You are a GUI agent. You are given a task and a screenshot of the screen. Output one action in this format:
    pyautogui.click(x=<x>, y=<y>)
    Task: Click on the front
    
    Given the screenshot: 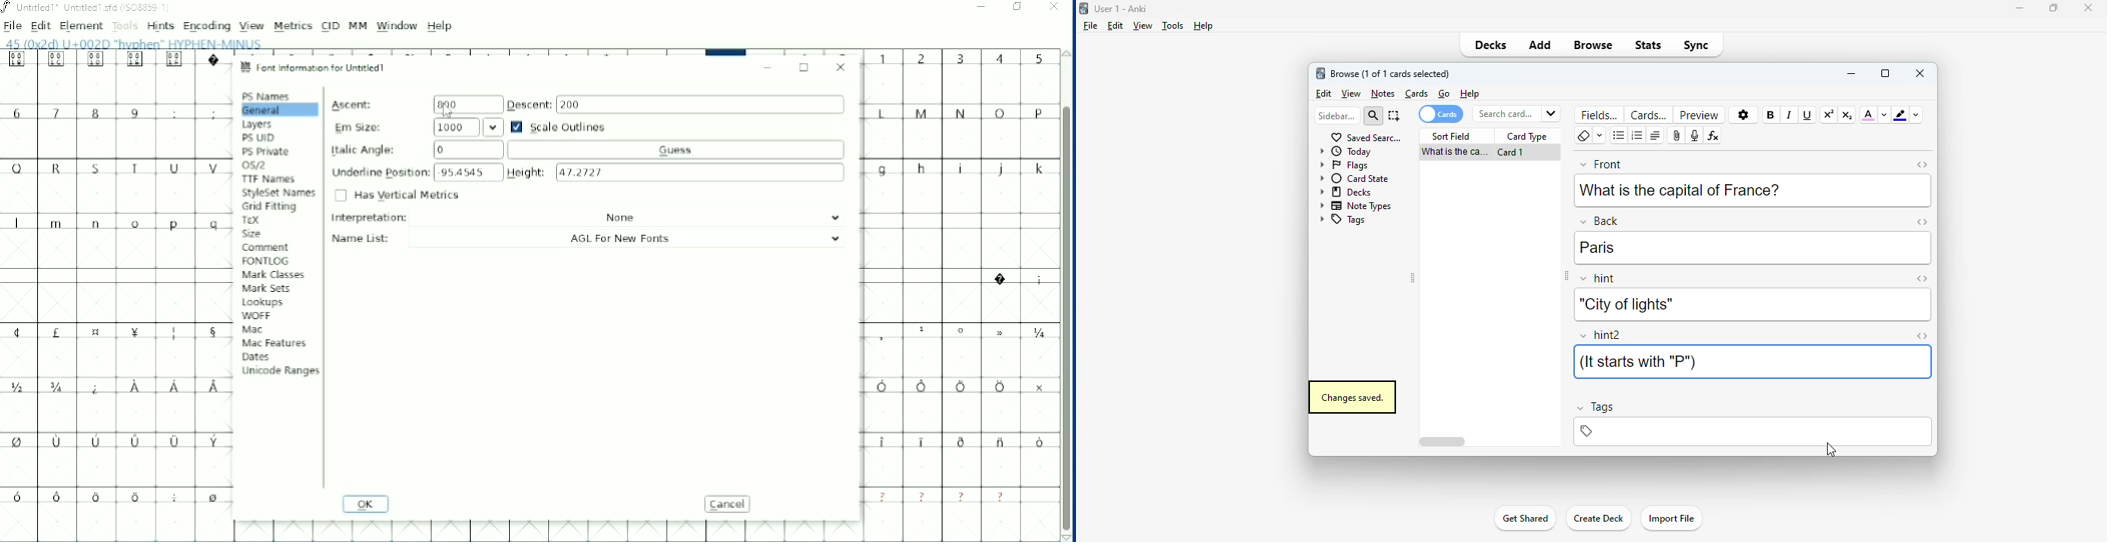 What is the action you would take?
    pyautogui.click(x=1601, y=163)
    